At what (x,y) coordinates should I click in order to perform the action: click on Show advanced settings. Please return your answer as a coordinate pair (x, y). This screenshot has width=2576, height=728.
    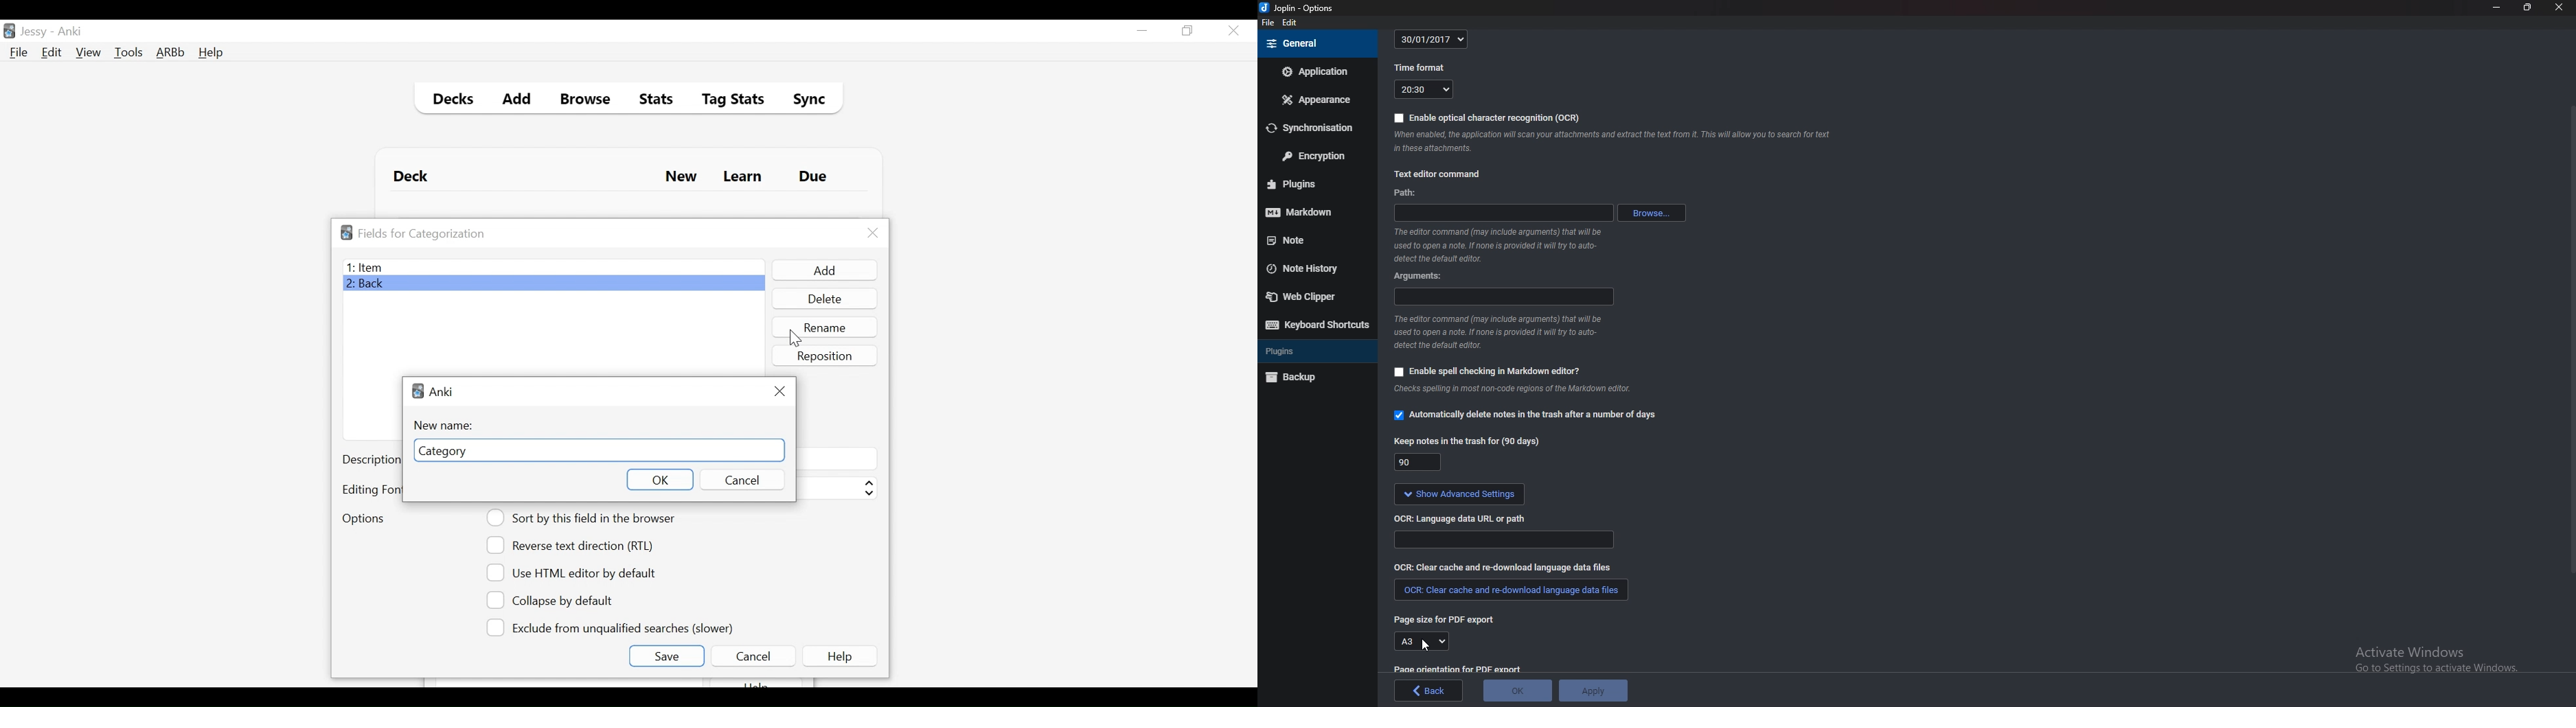
    Looking at the image, I should click on (1459, 496).